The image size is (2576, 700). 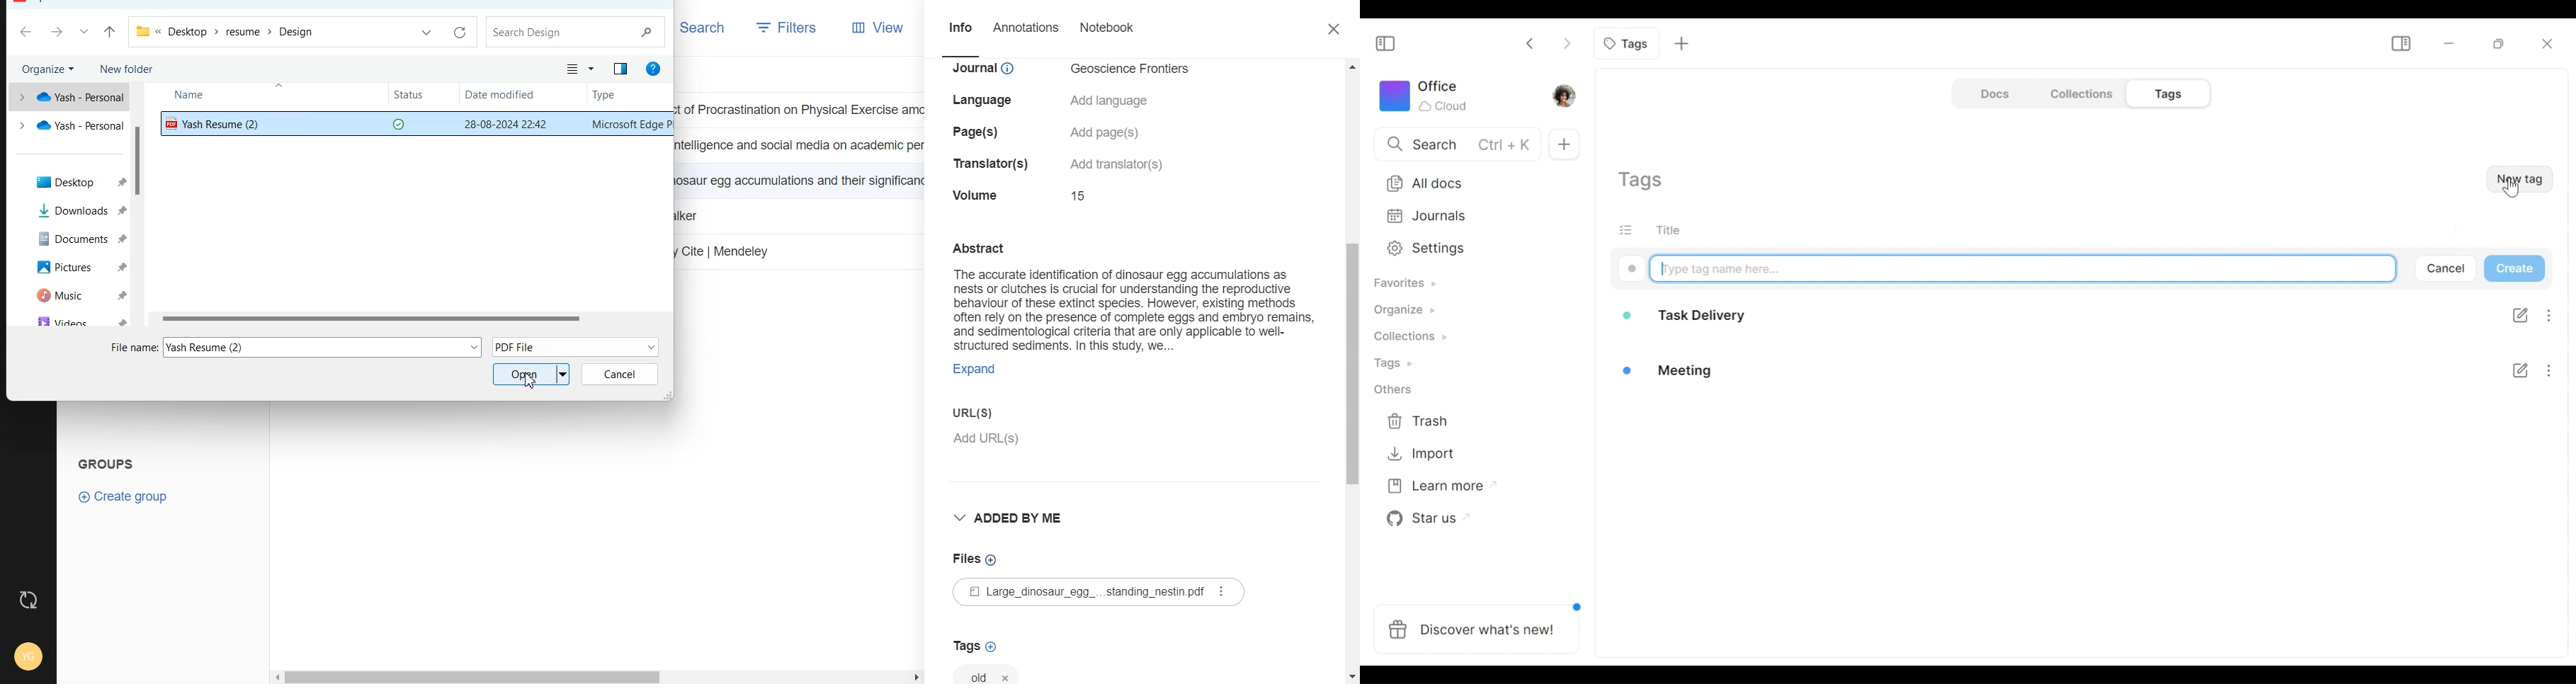 What do you see at coordinates (1125, 295) in the screenshot?
I see `Text` at bounding box center [1125, 295].